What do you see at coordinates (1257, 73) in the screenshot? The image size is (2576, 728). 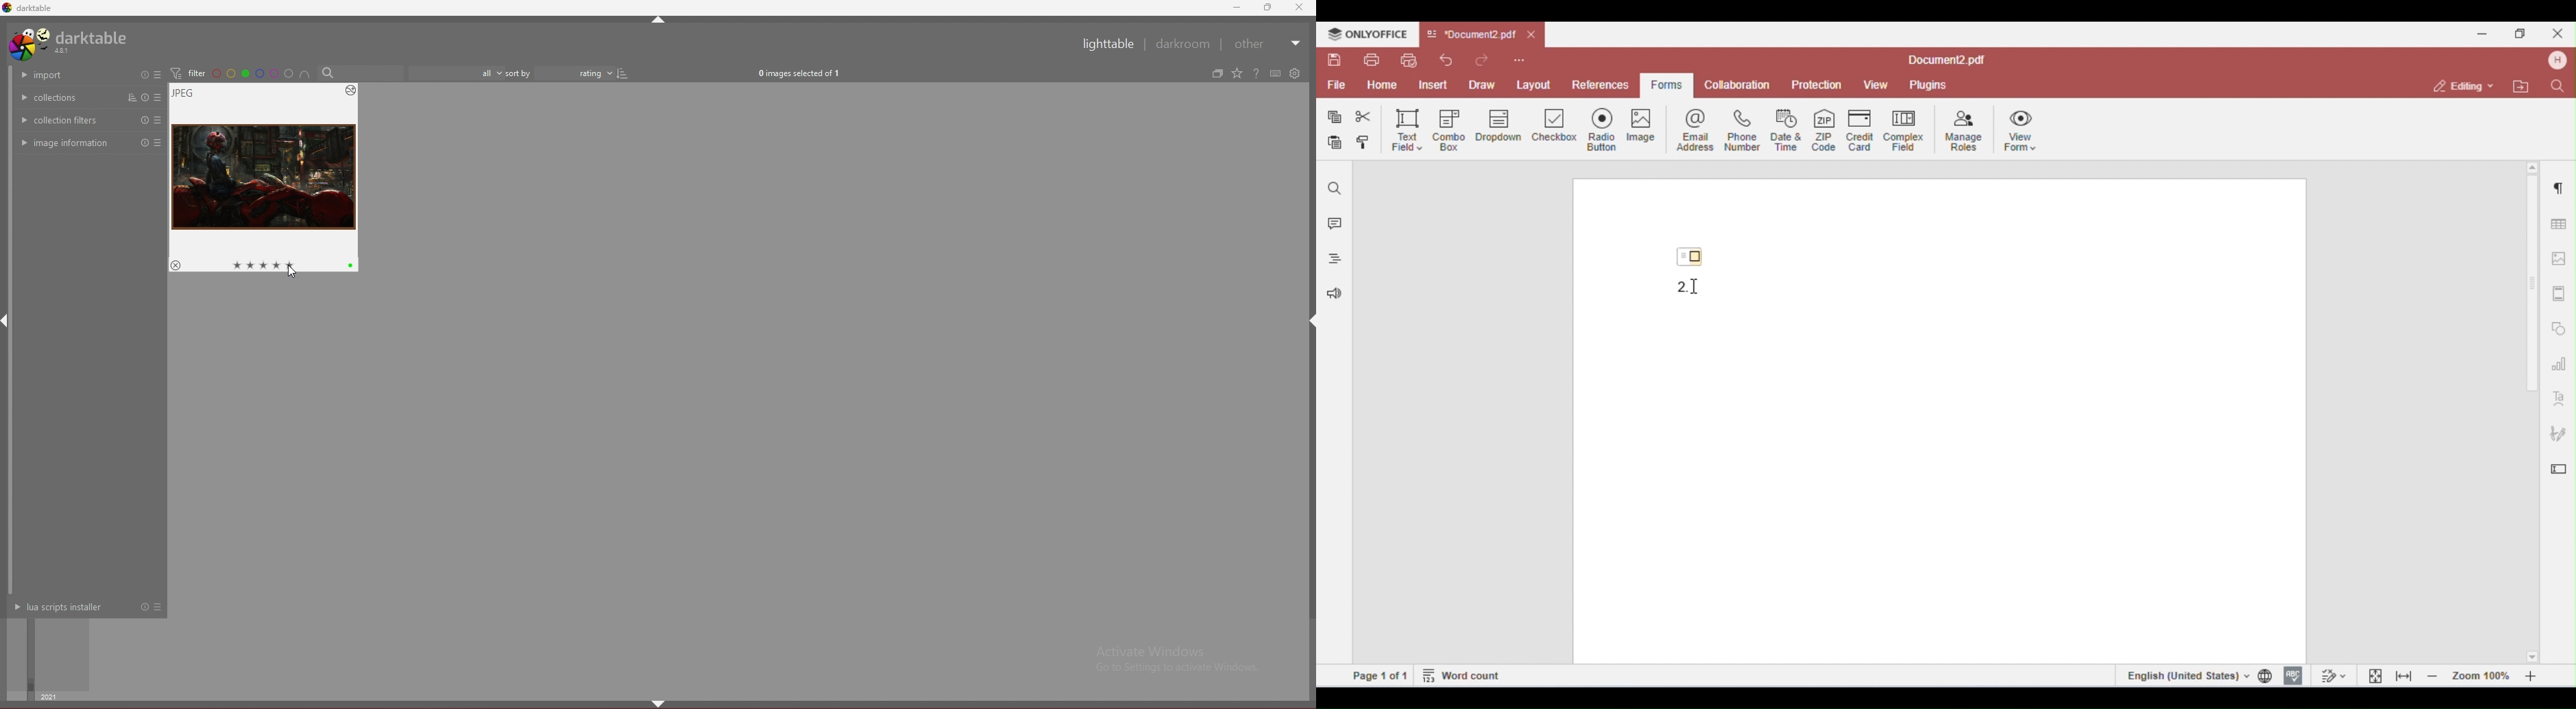 I see `help` at bounding box center [1257, 73].